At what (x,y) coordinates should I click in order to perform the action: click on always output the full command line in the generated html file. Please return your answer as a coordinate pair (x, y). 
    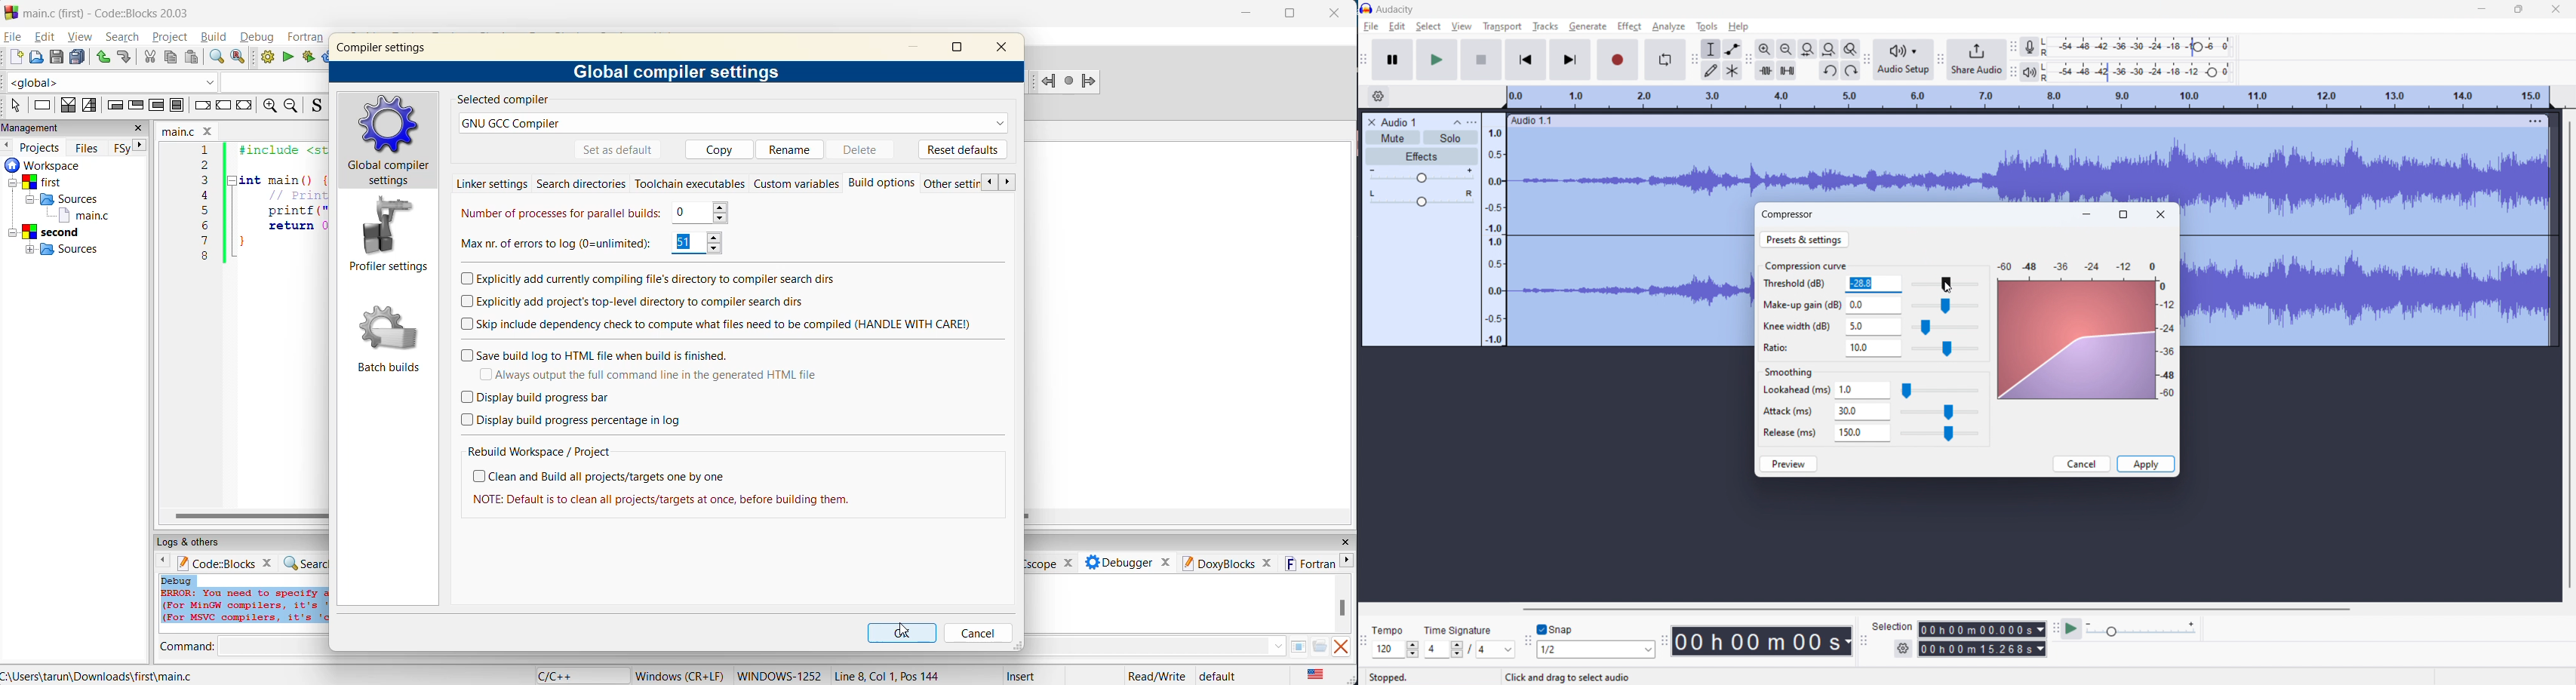
    Looking at the image, I should click on (648, 375).